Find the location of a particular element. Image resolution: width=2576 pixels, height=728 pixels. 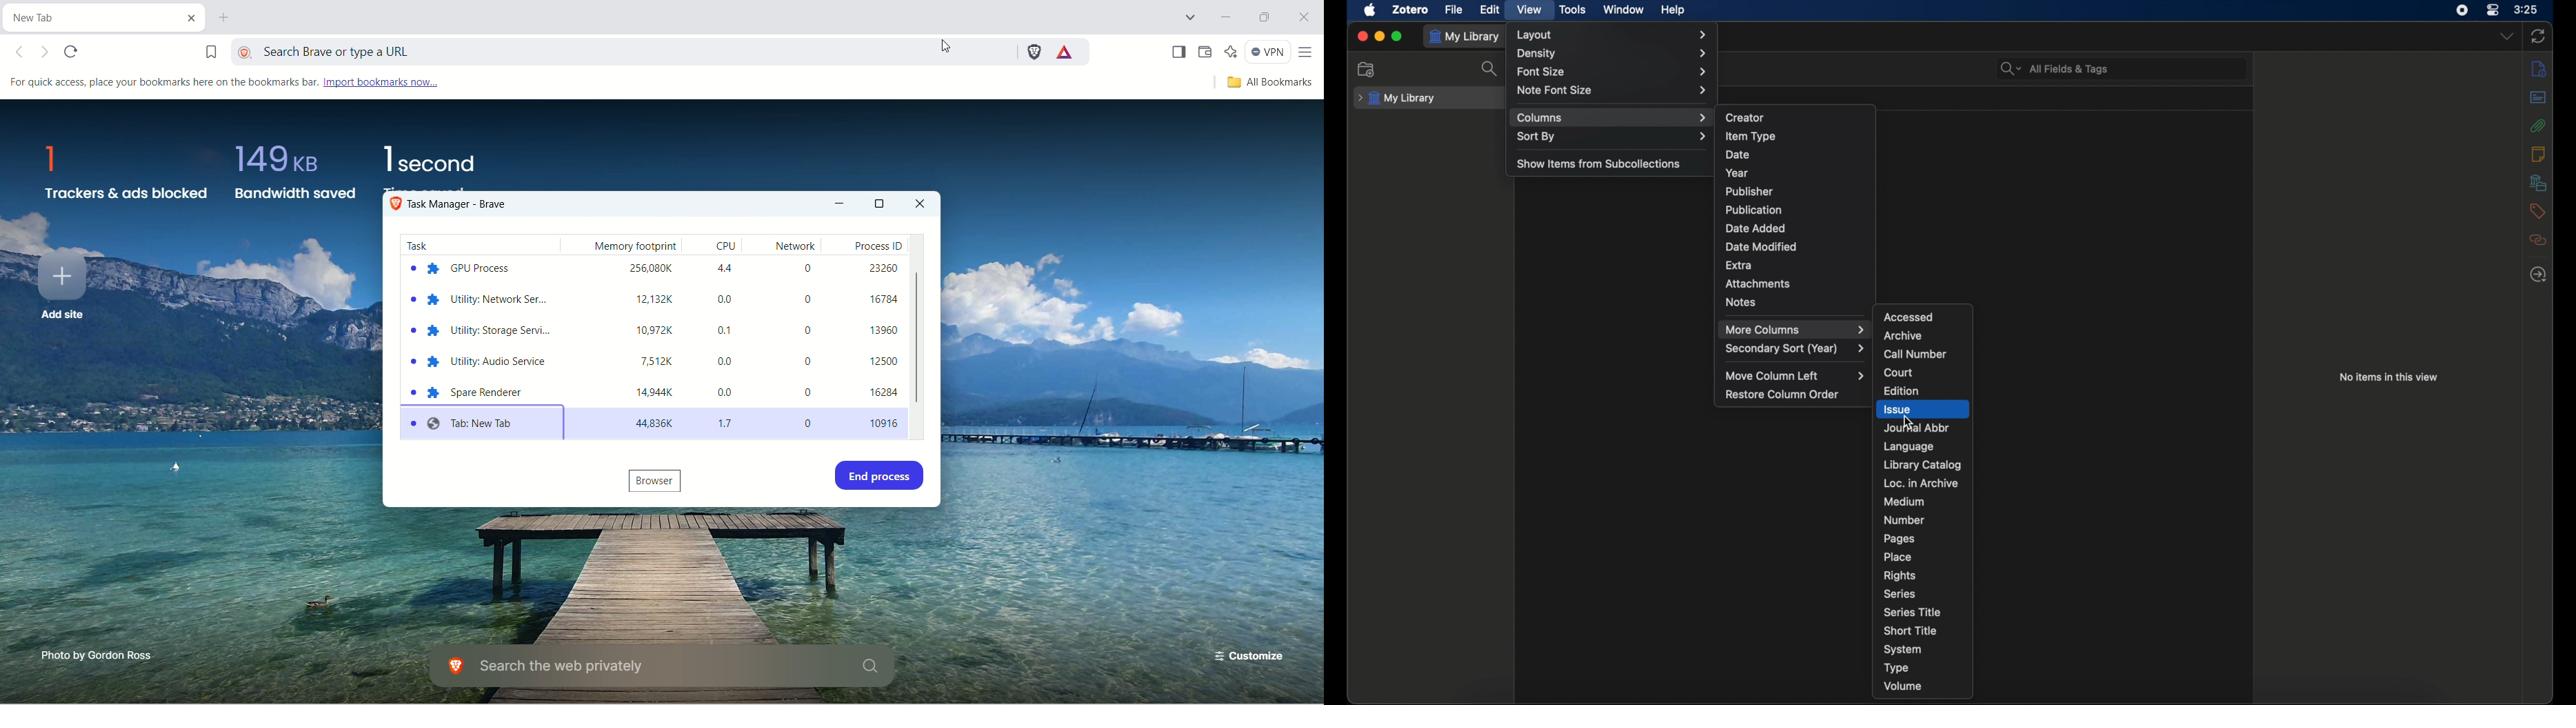

secondary sort is located at coordinates (1796, 350).